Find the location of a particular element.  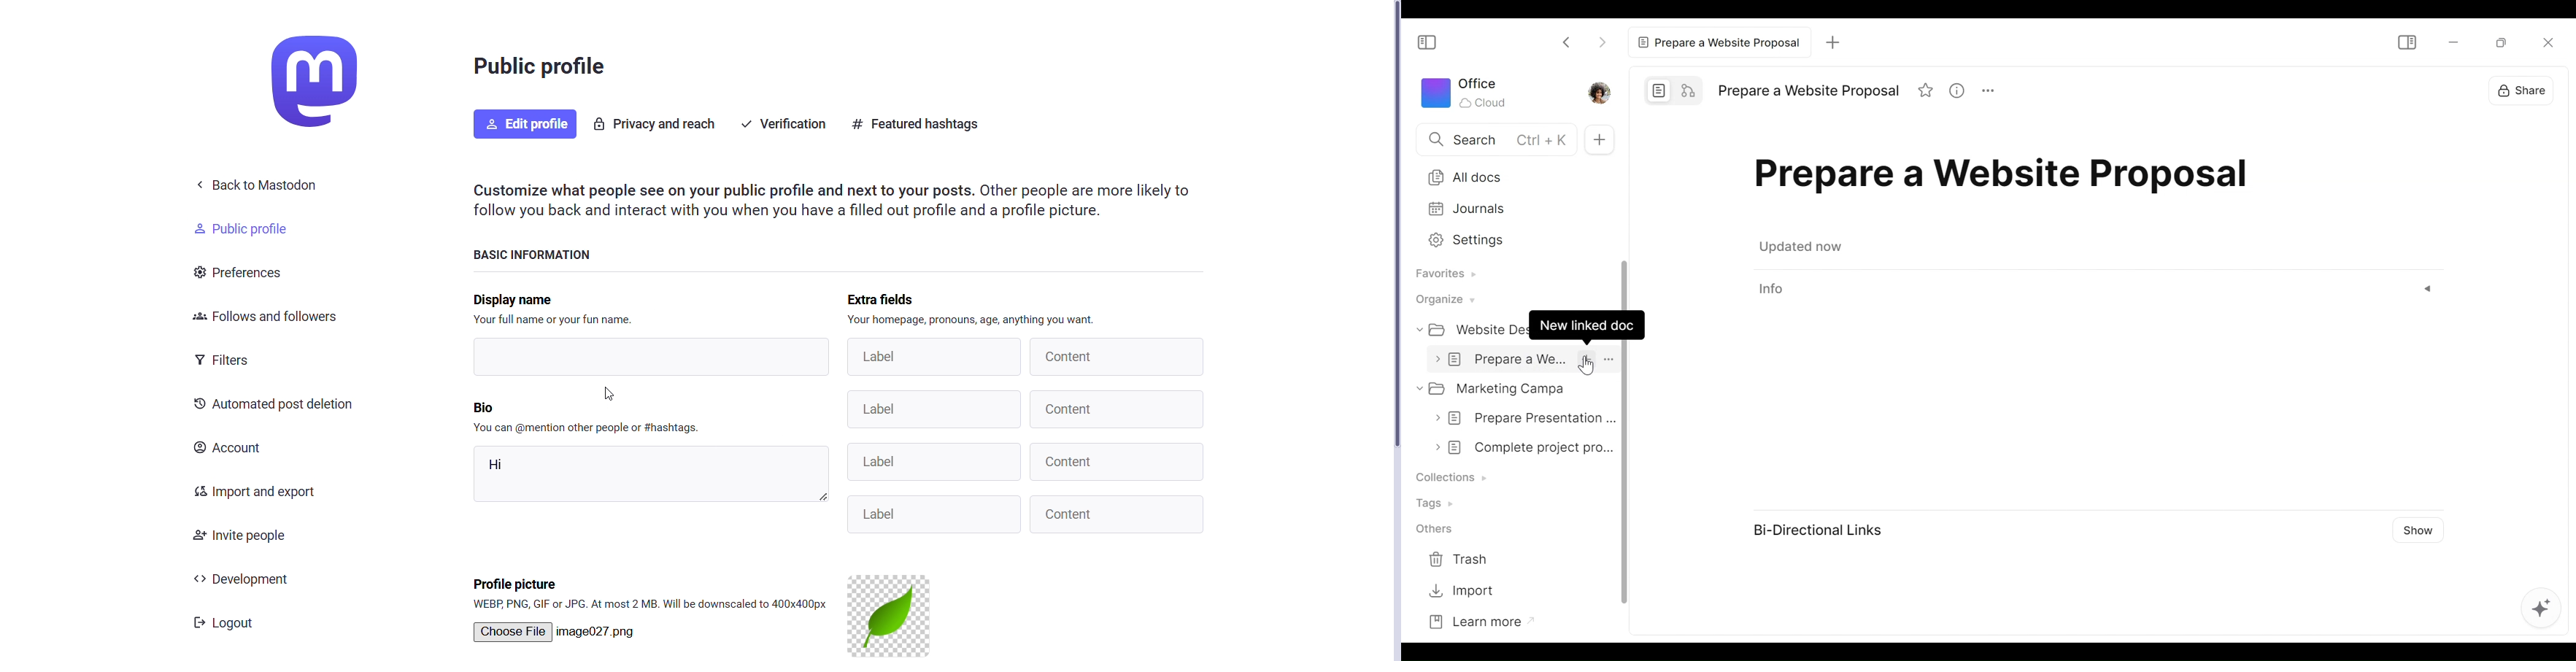

Trash is located at coordinates (1458, 557).